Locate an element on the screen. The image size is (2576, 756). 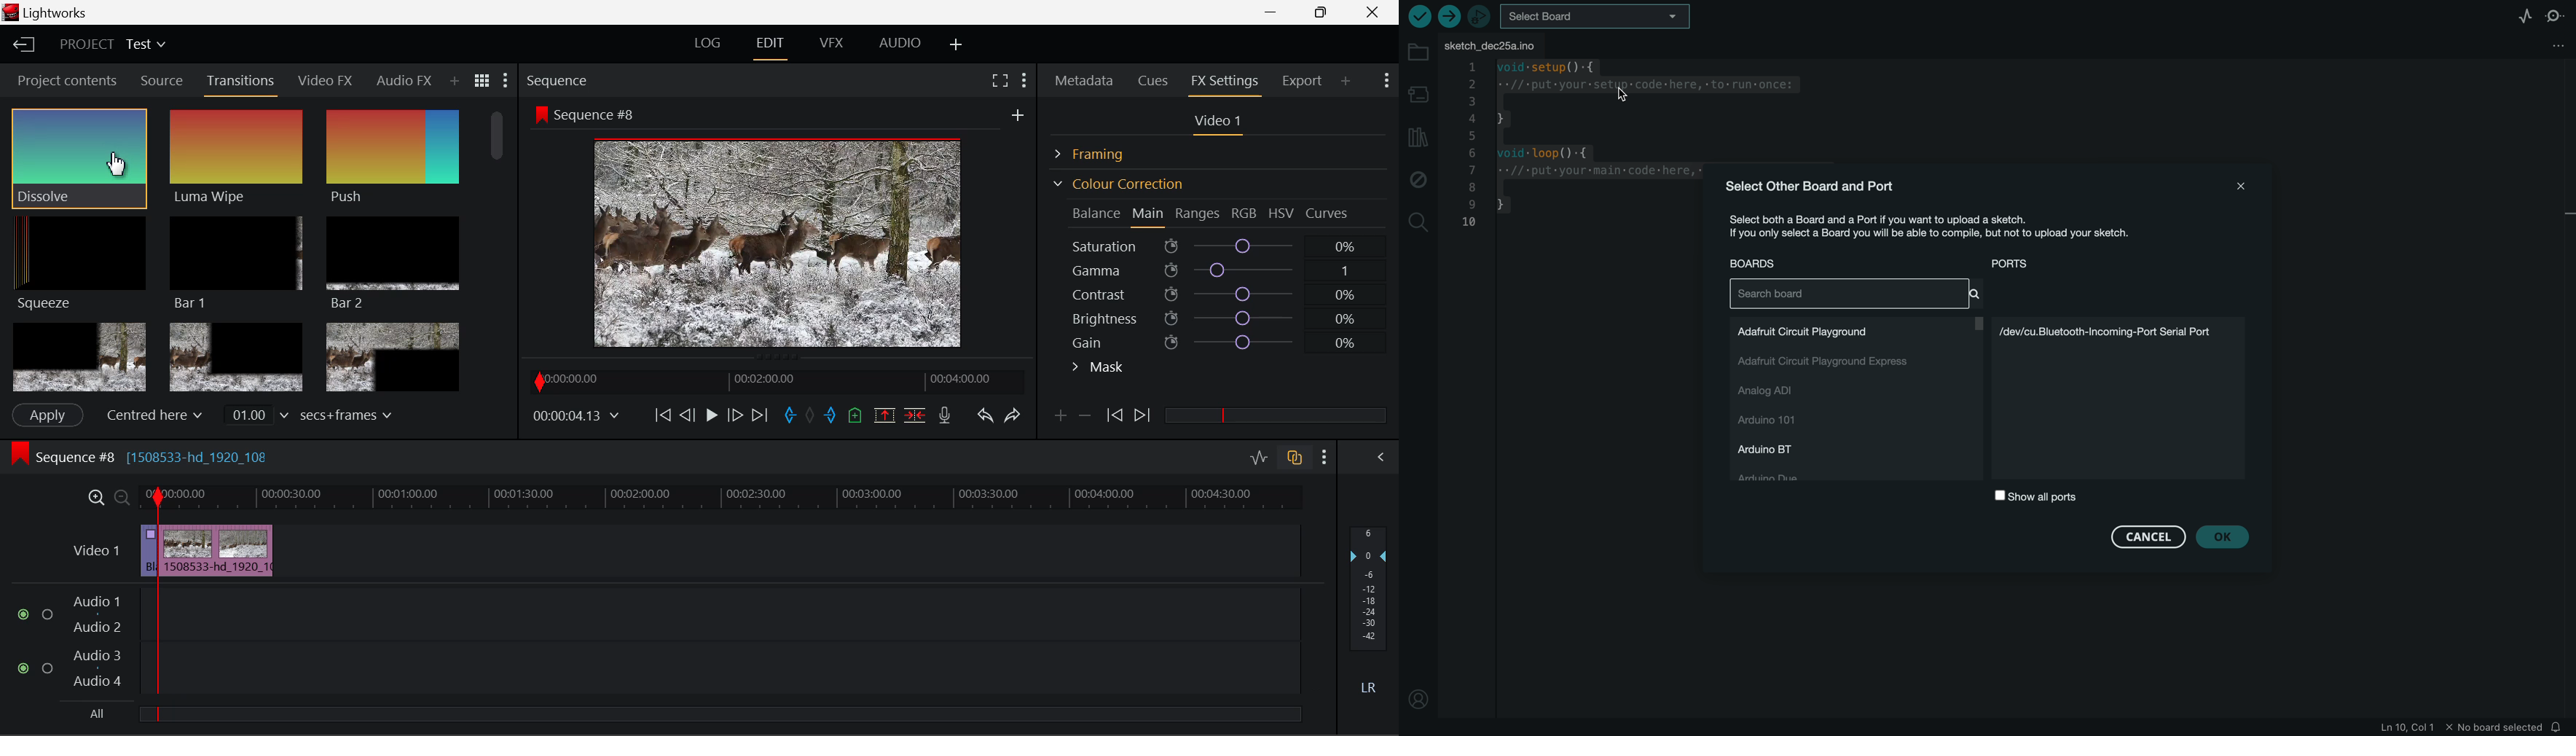
EDIT Layout is located at coordinates (772, 46).